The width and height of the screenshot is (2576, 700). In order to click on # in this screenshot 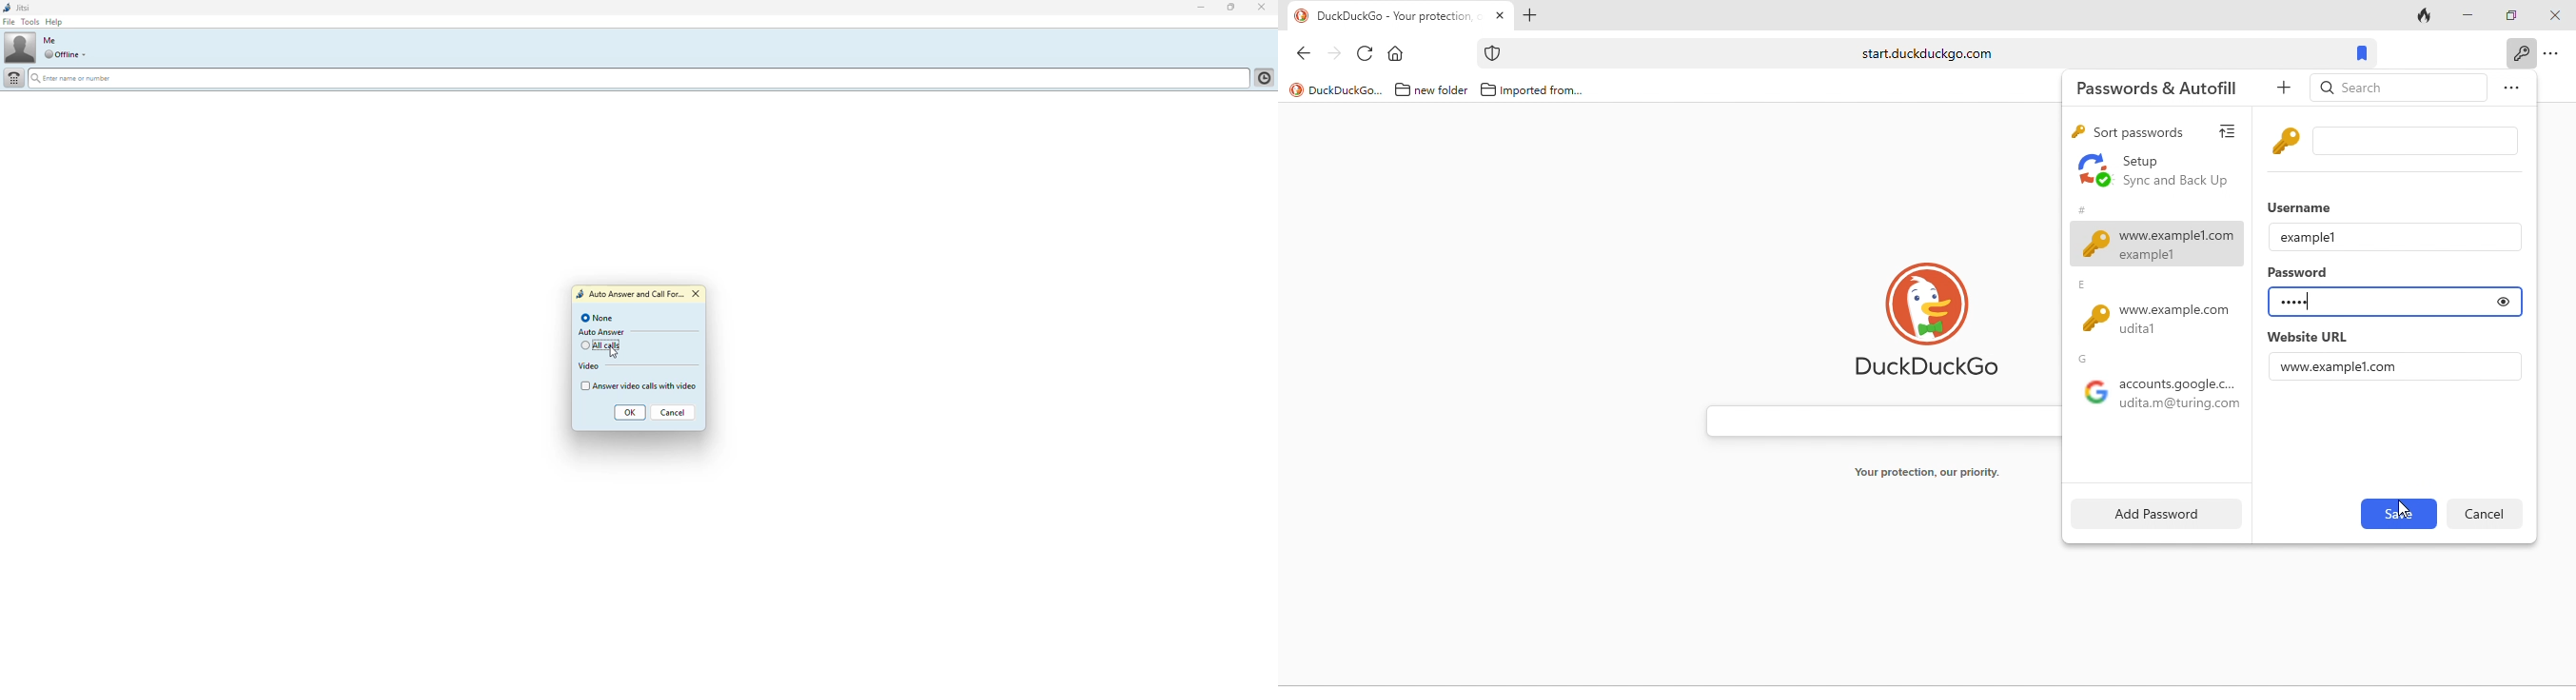, I will do `click(2081, 207)`.